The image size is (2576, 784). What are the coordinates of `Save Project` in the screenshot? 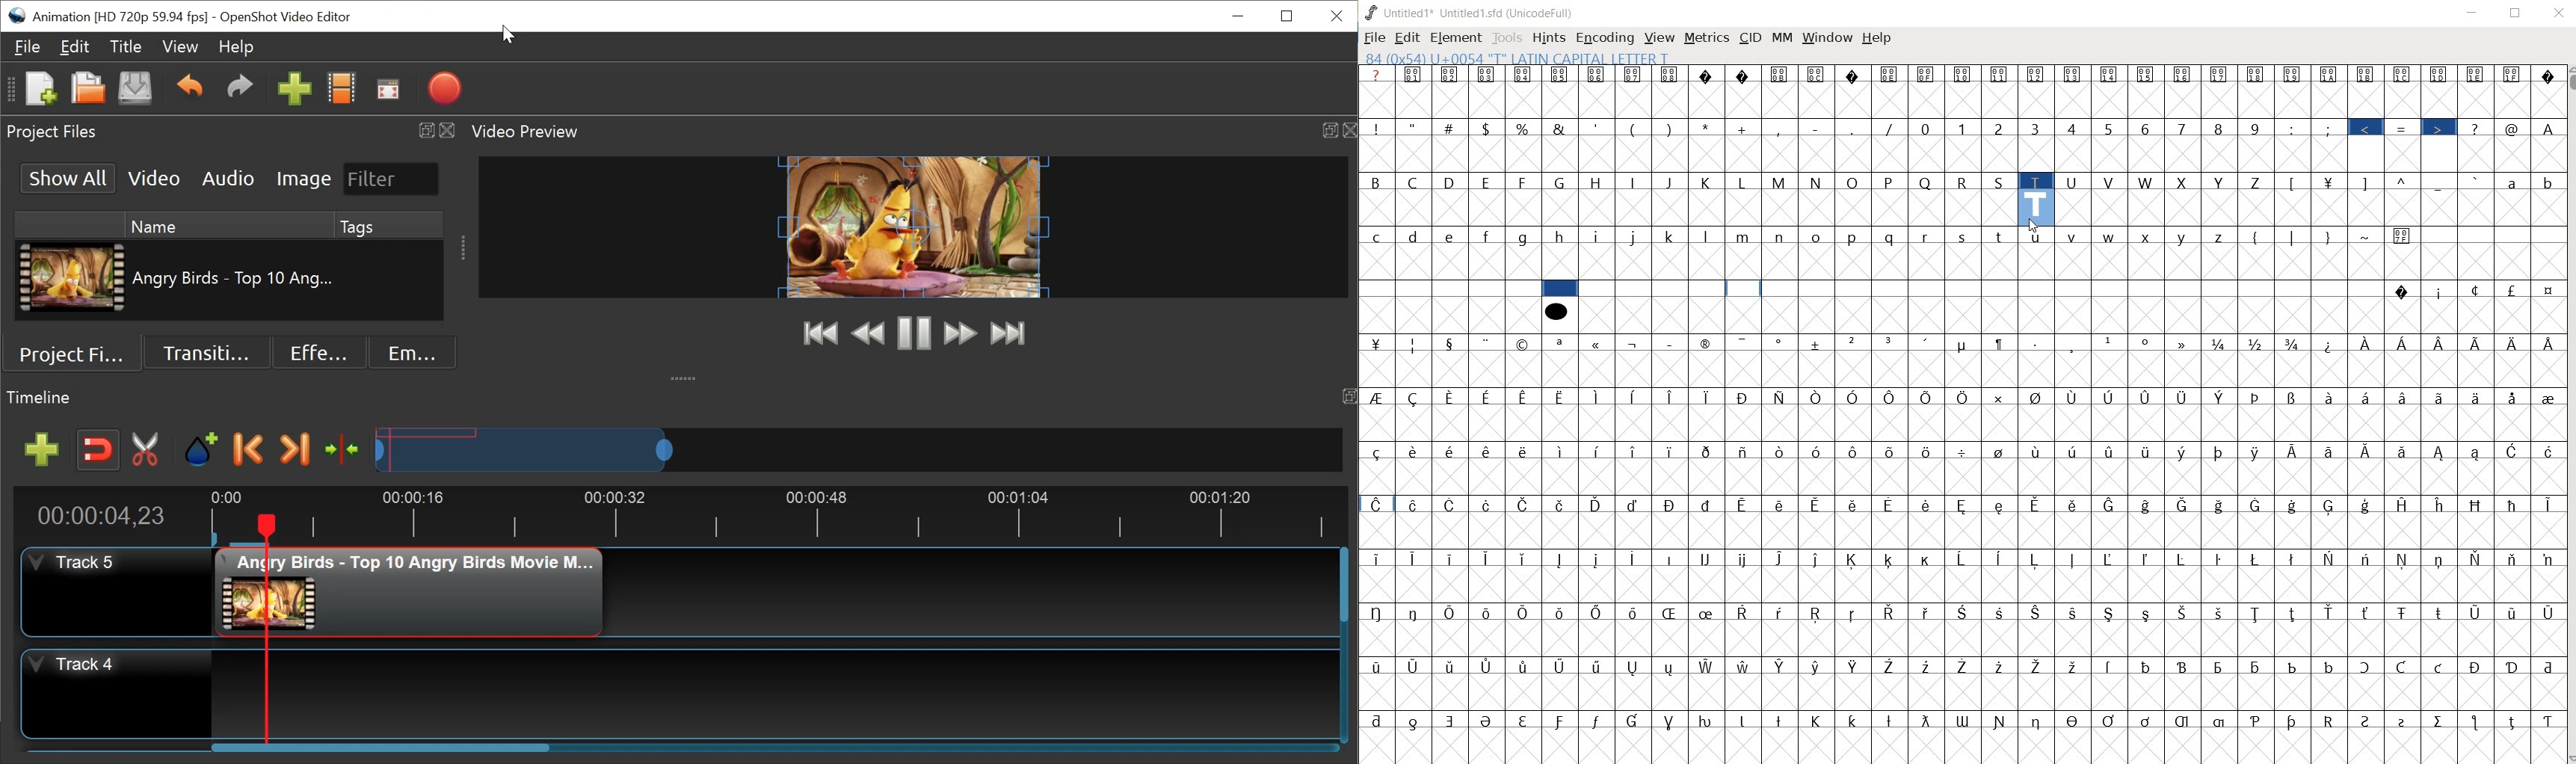 It's located at (134, 90).